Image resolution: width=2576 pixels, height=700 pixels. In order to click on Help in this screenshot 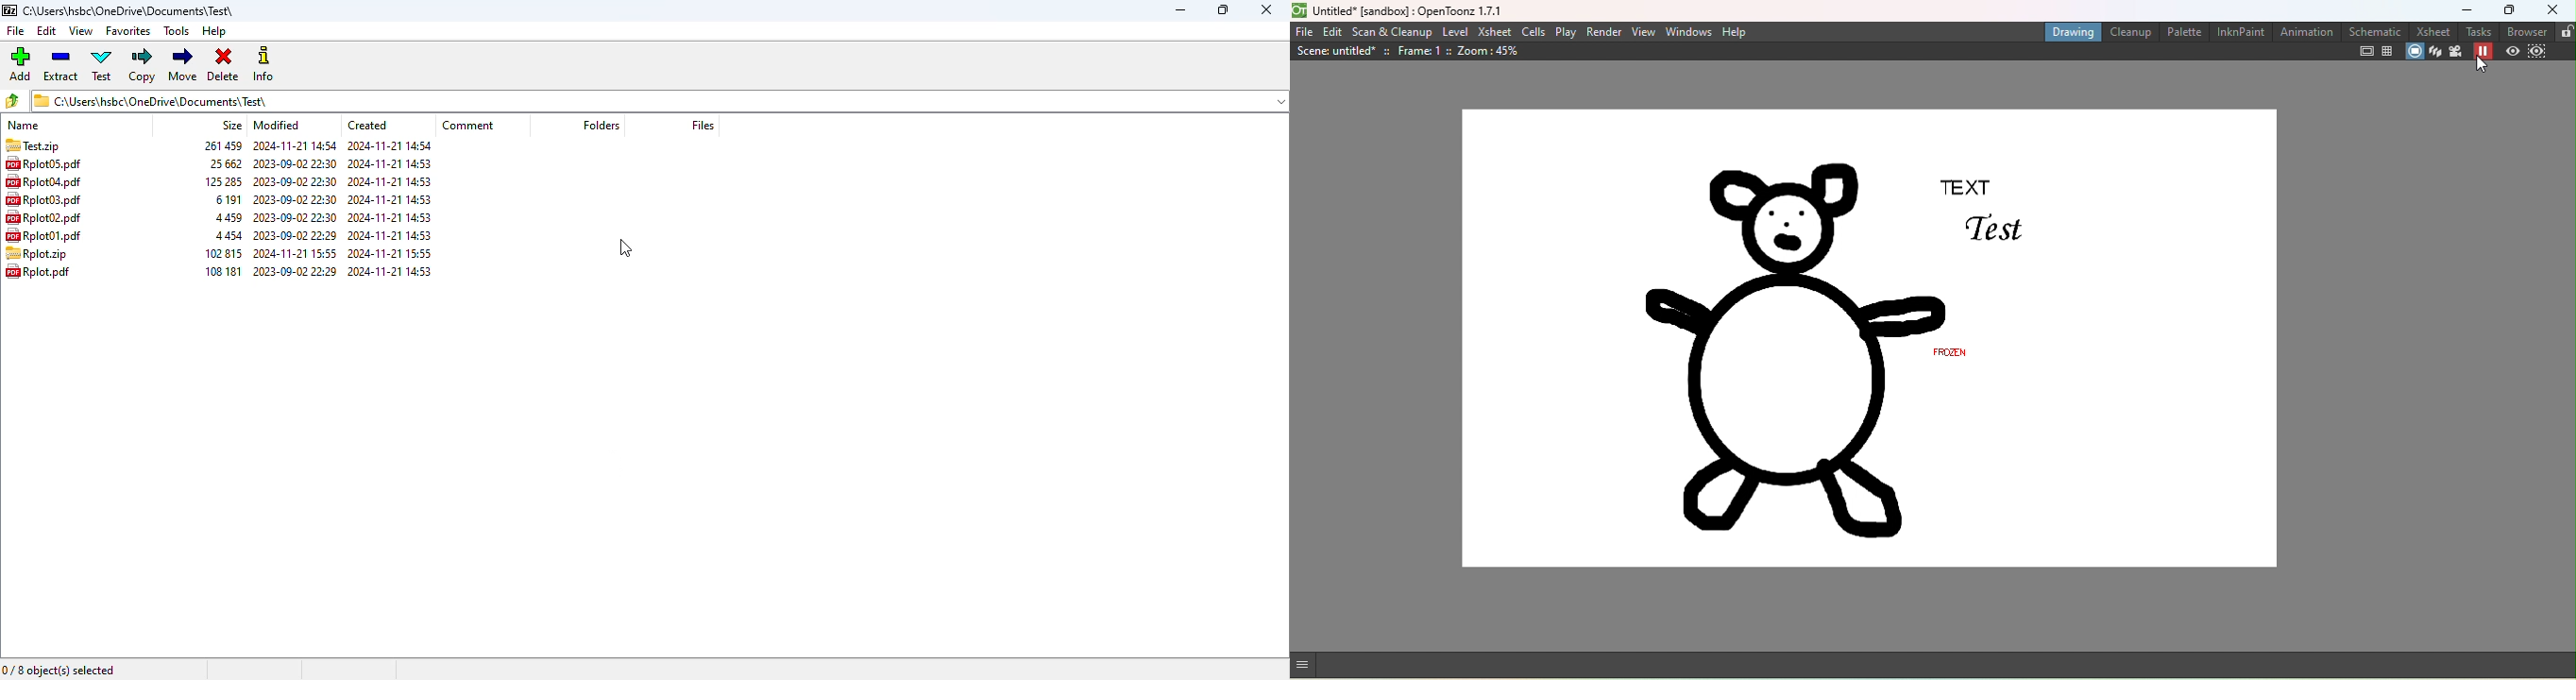, I will do `click(1733, 32)`.